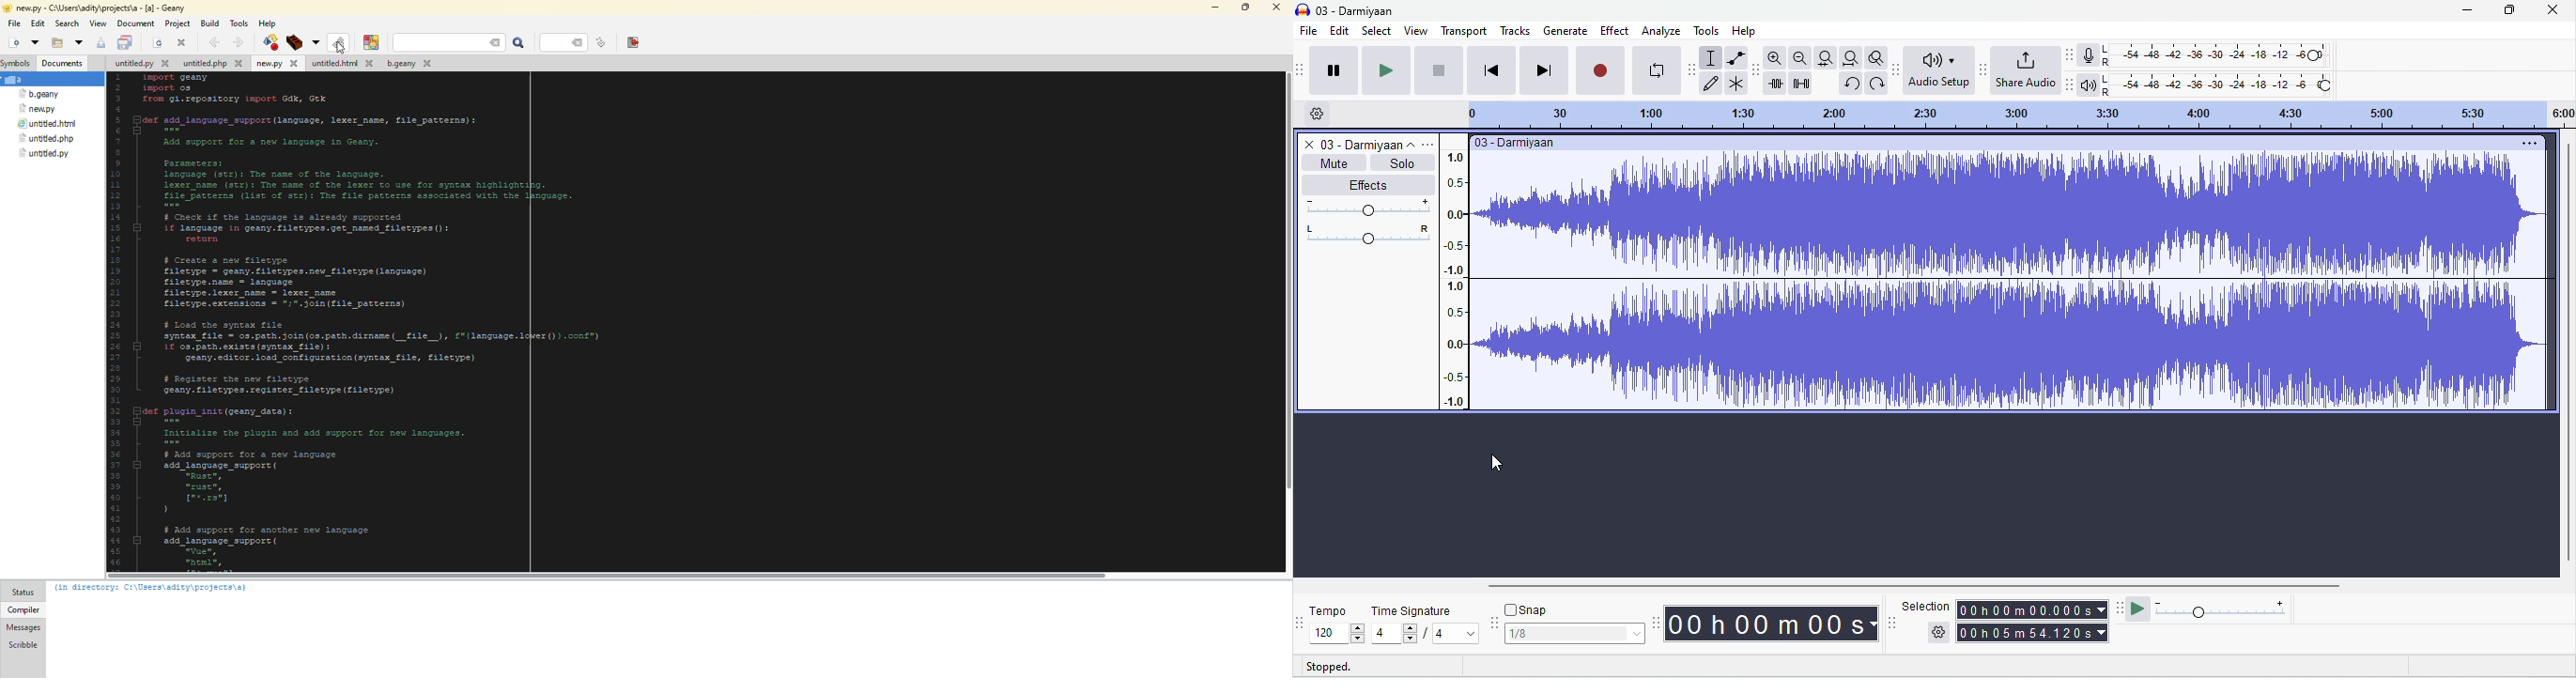 The height and width of the screenshot is (700, 2576). I want to click on open, so click(158, 42).